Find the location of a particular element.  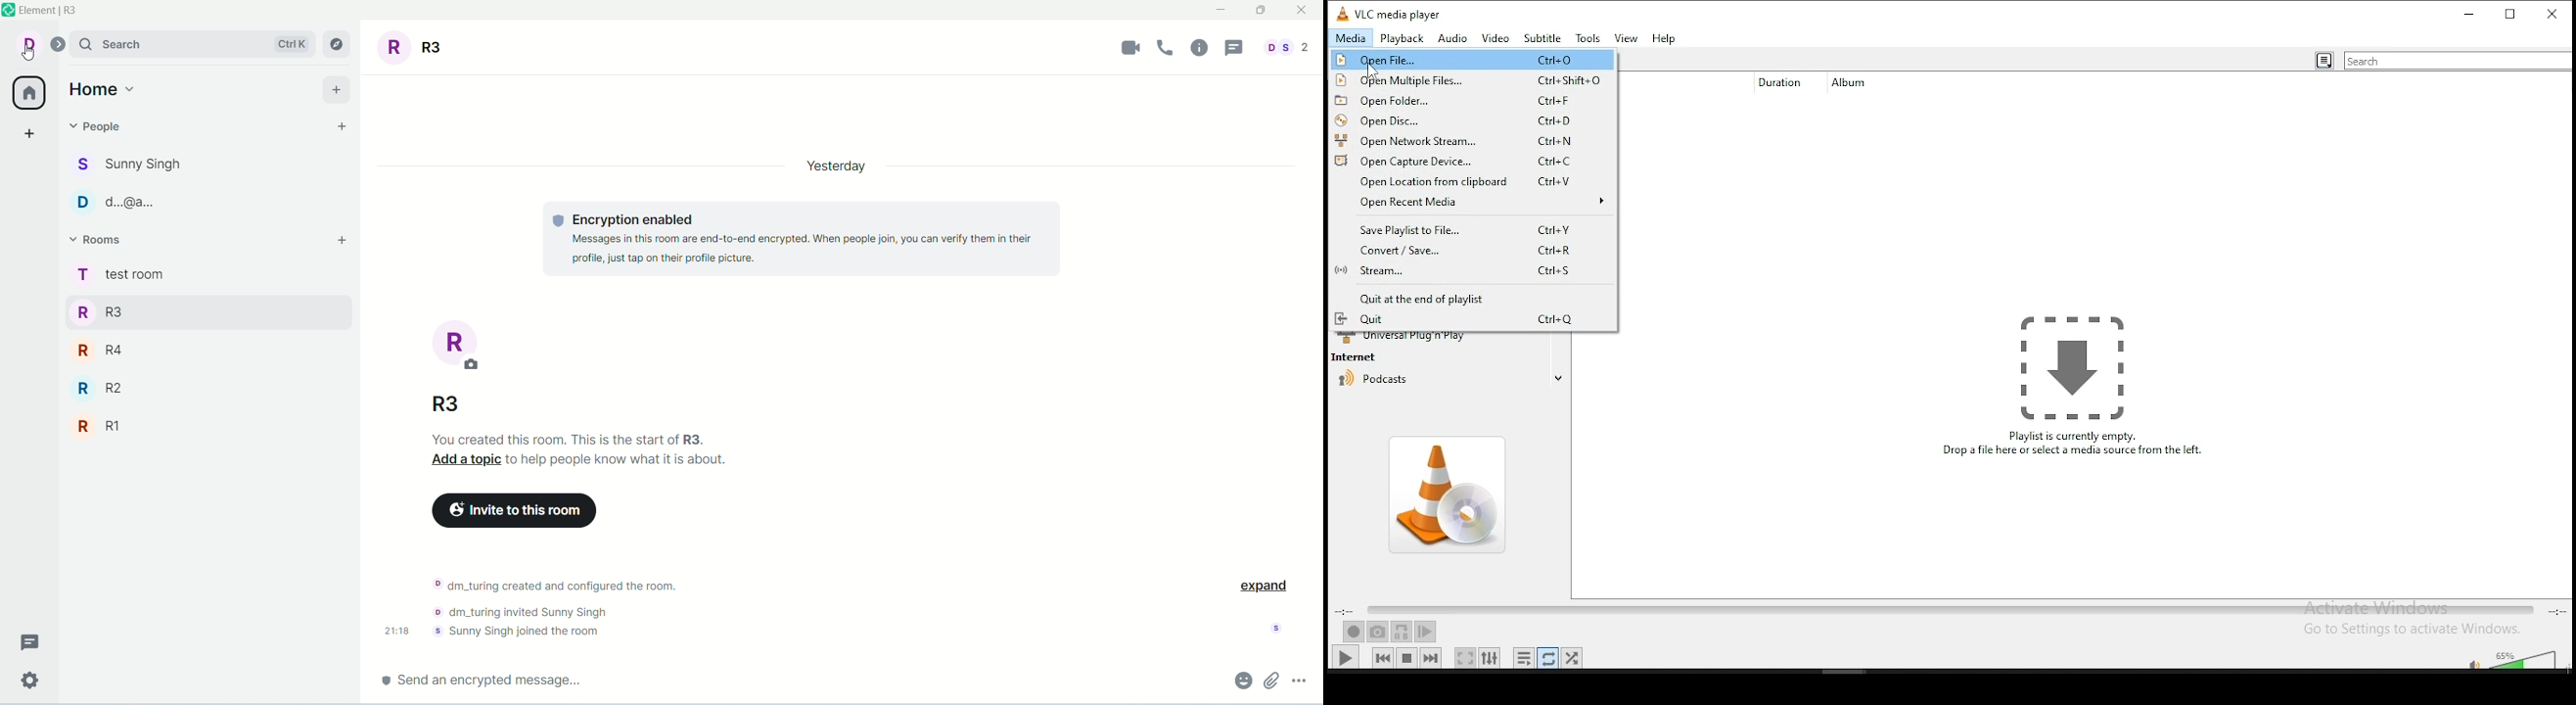

attachment is located at coordinates (1273, 680).